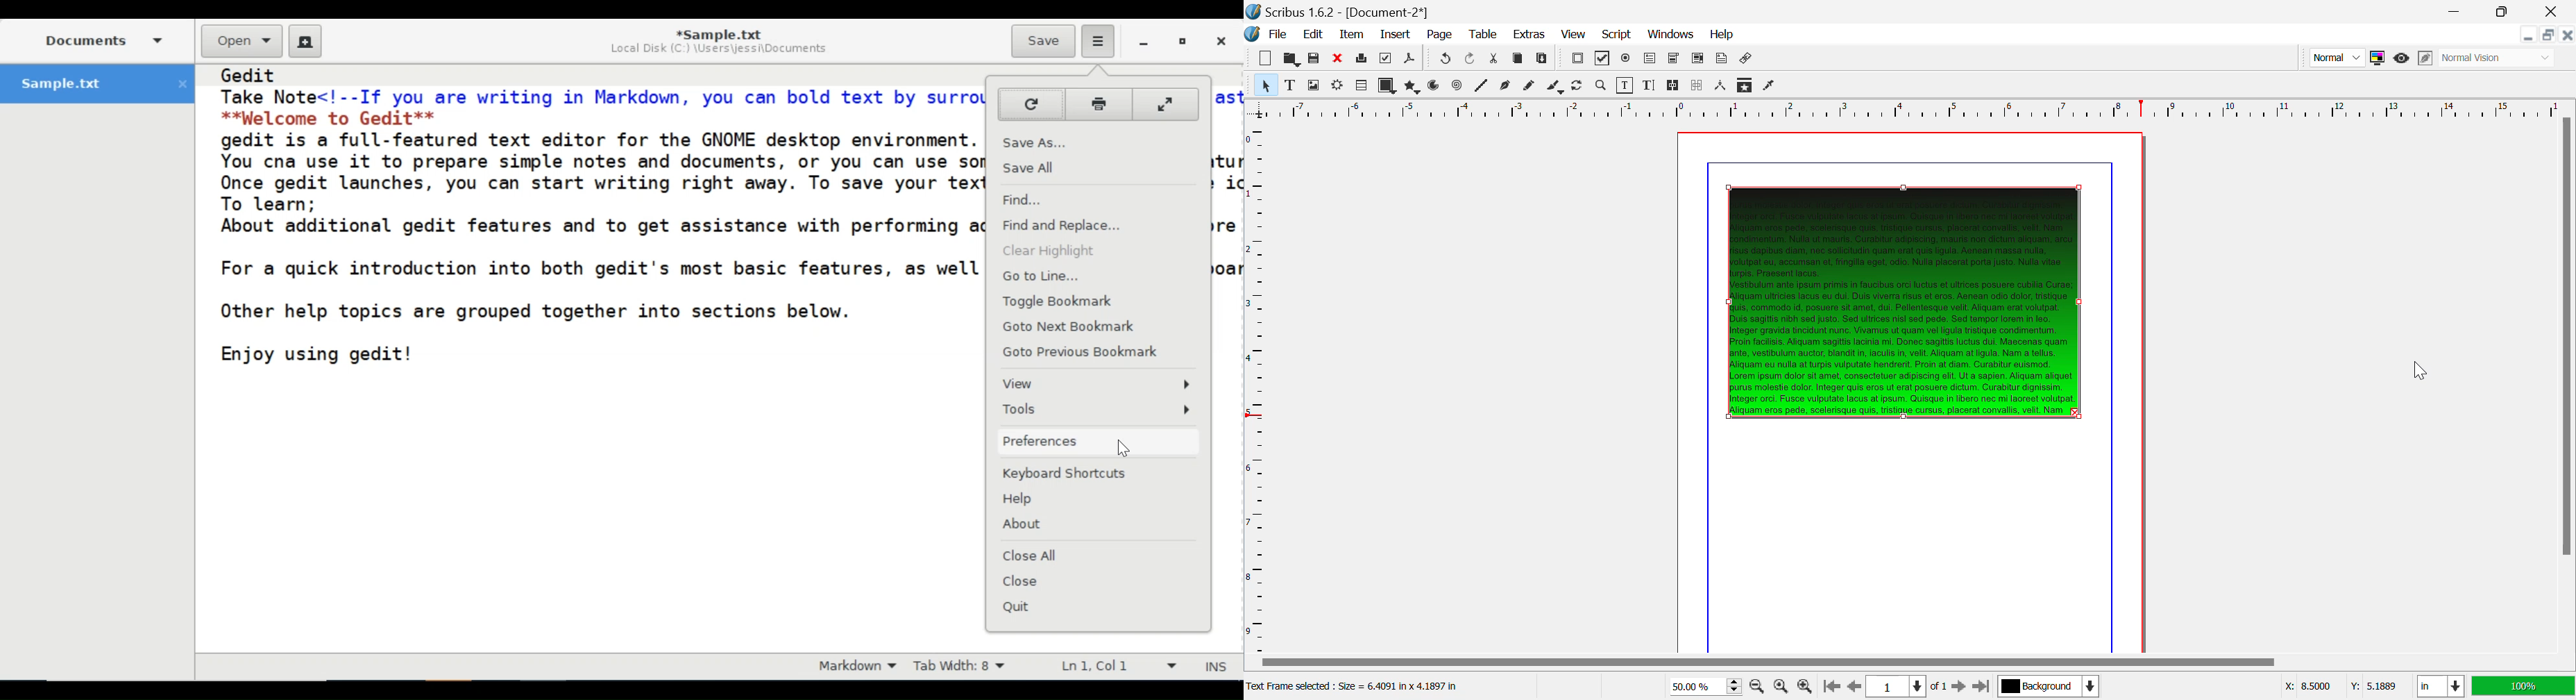 The height and width of the screenshot is (700, 2576). Describe the element at coordinates (1269, 35) in the screenshot. I see `File` at that location.